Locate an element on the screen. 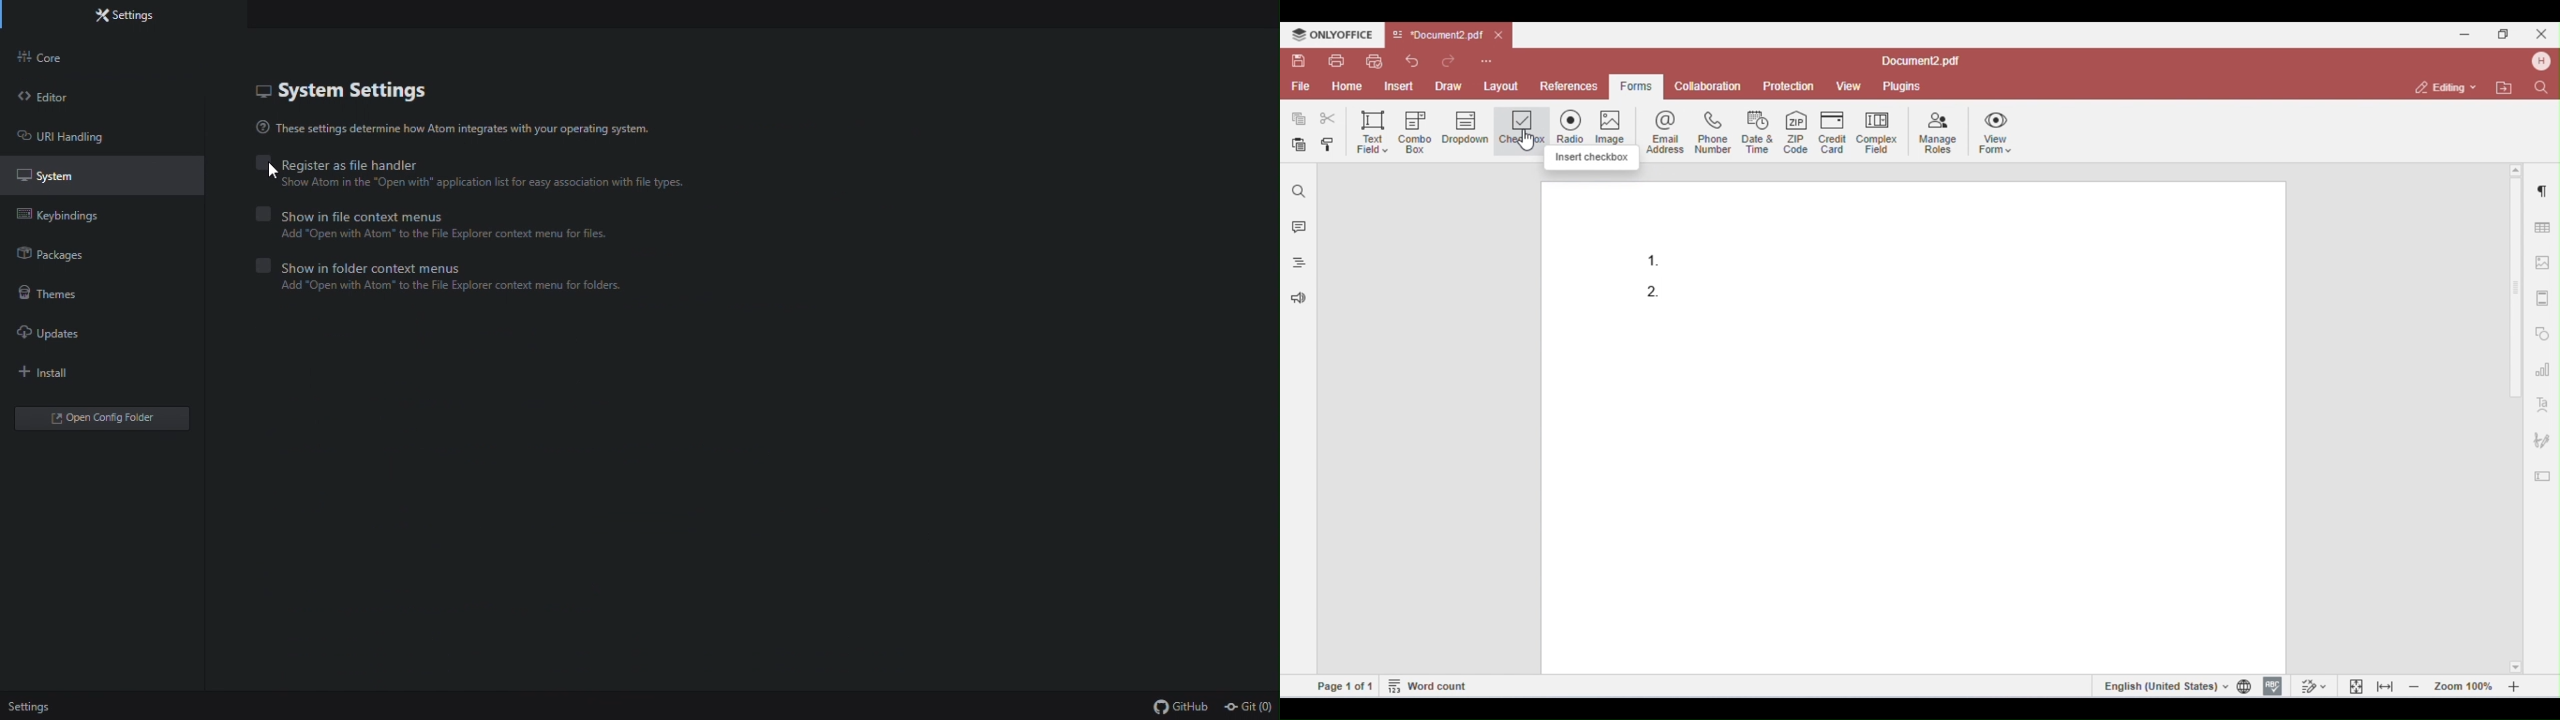  Key binding is located at coordinates (67, 219).